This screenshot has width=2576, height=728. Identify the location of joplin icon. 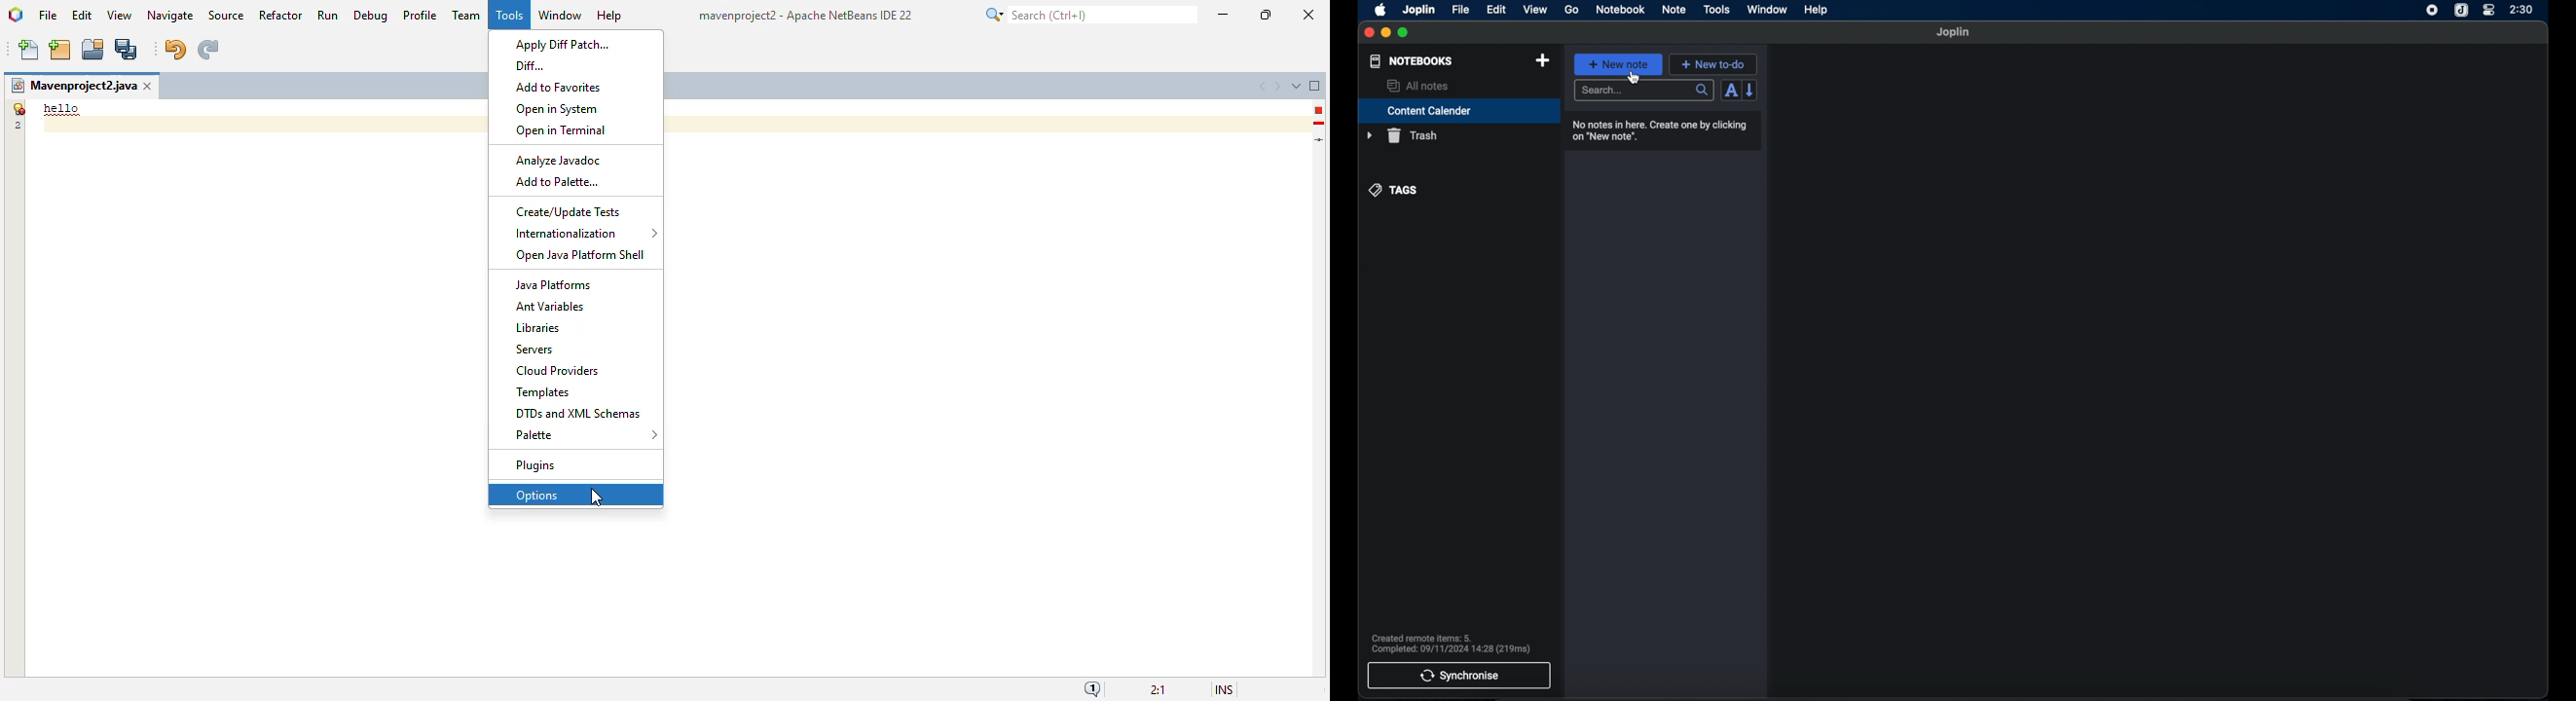
(2460, 10).